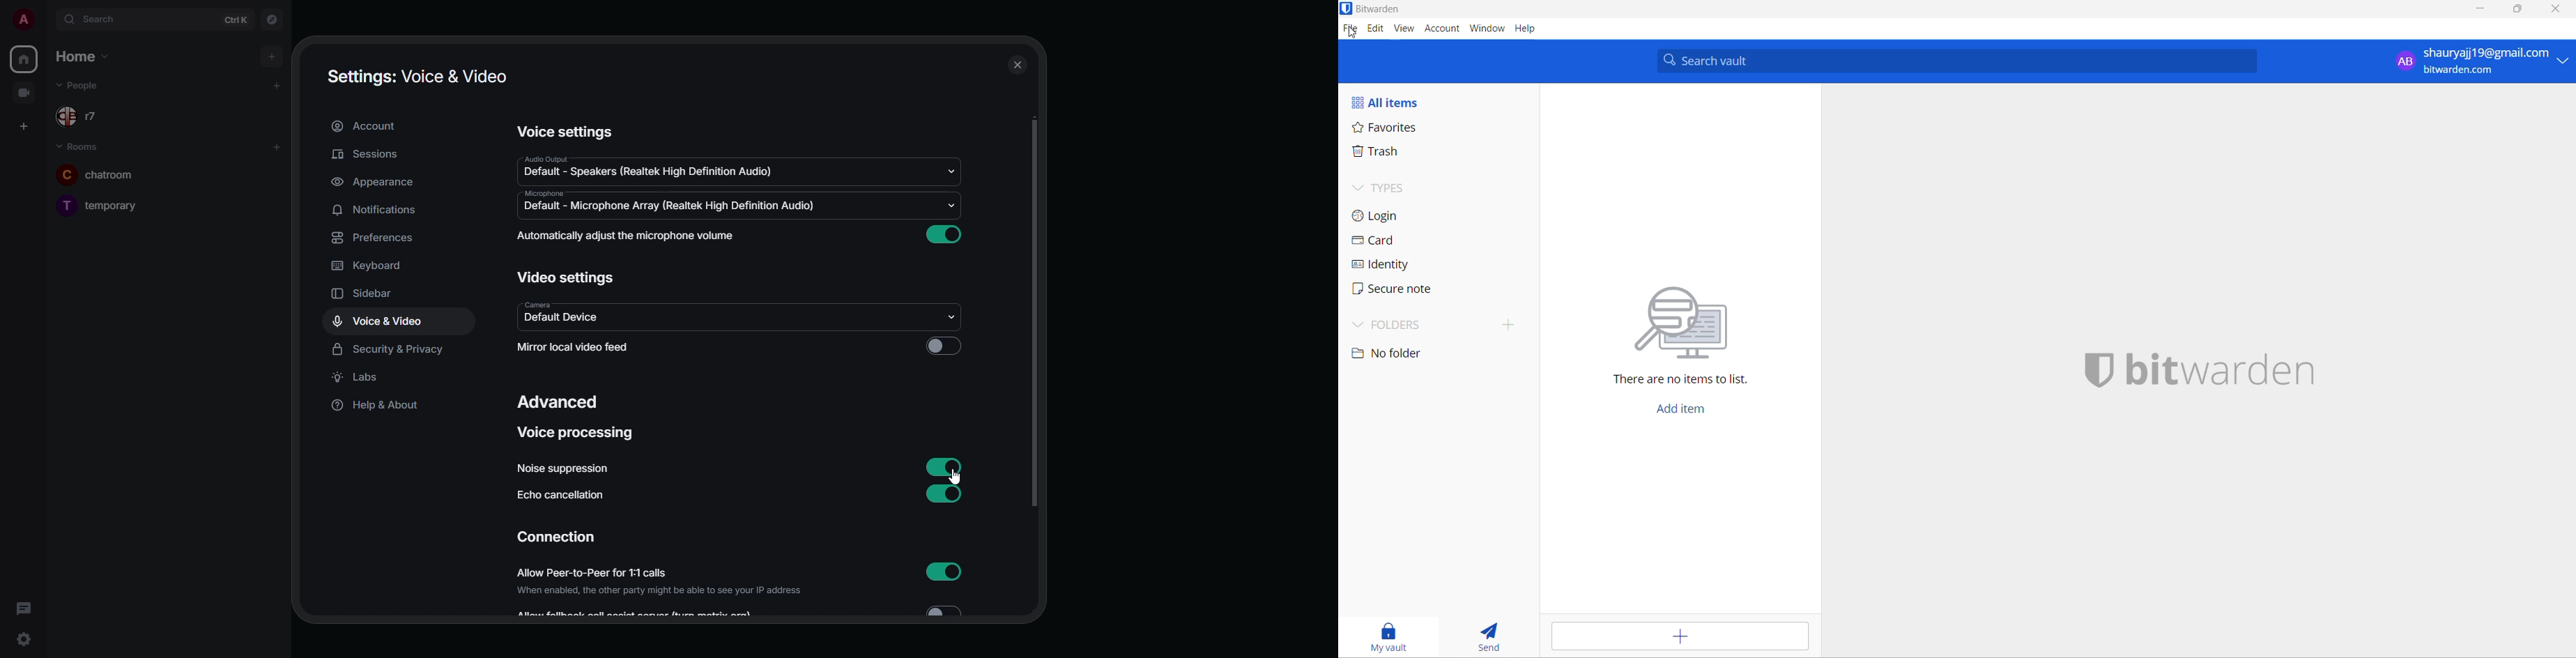 The image size is (2576, 672). I want to click on profile, so click(24, 20).